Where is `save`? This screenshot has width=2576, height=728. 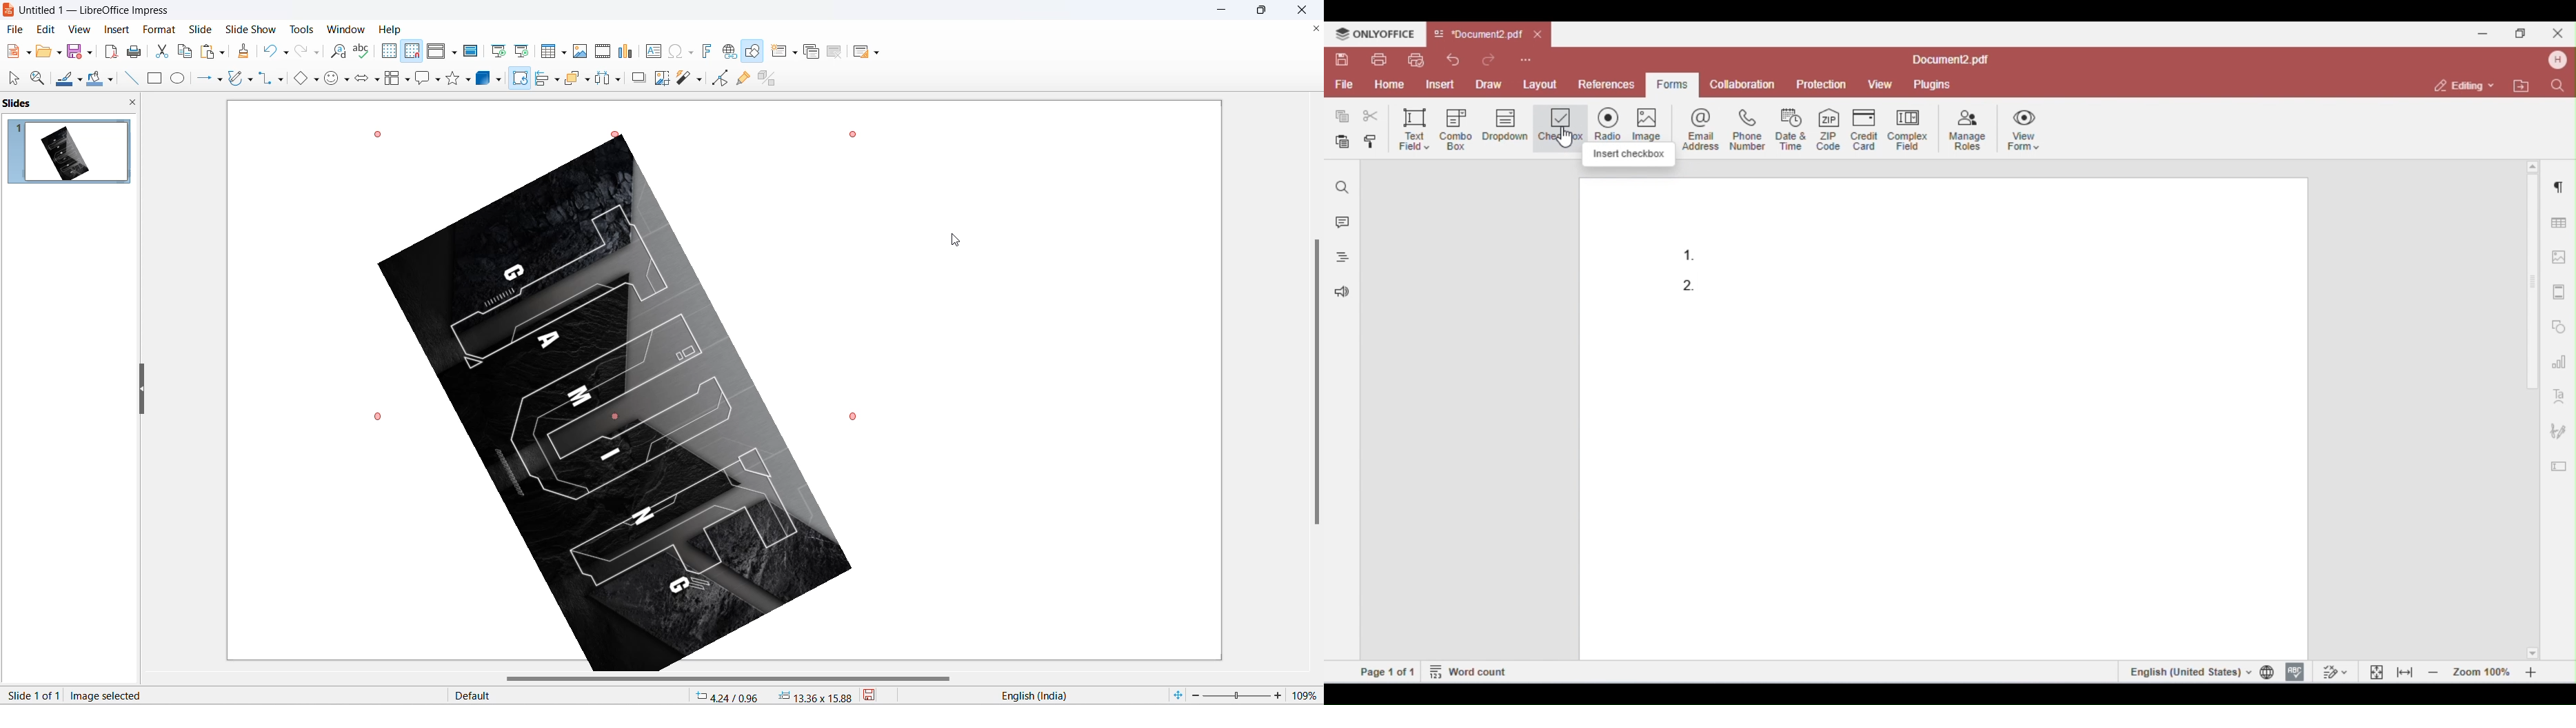
save is located at coordinates (878, 697).